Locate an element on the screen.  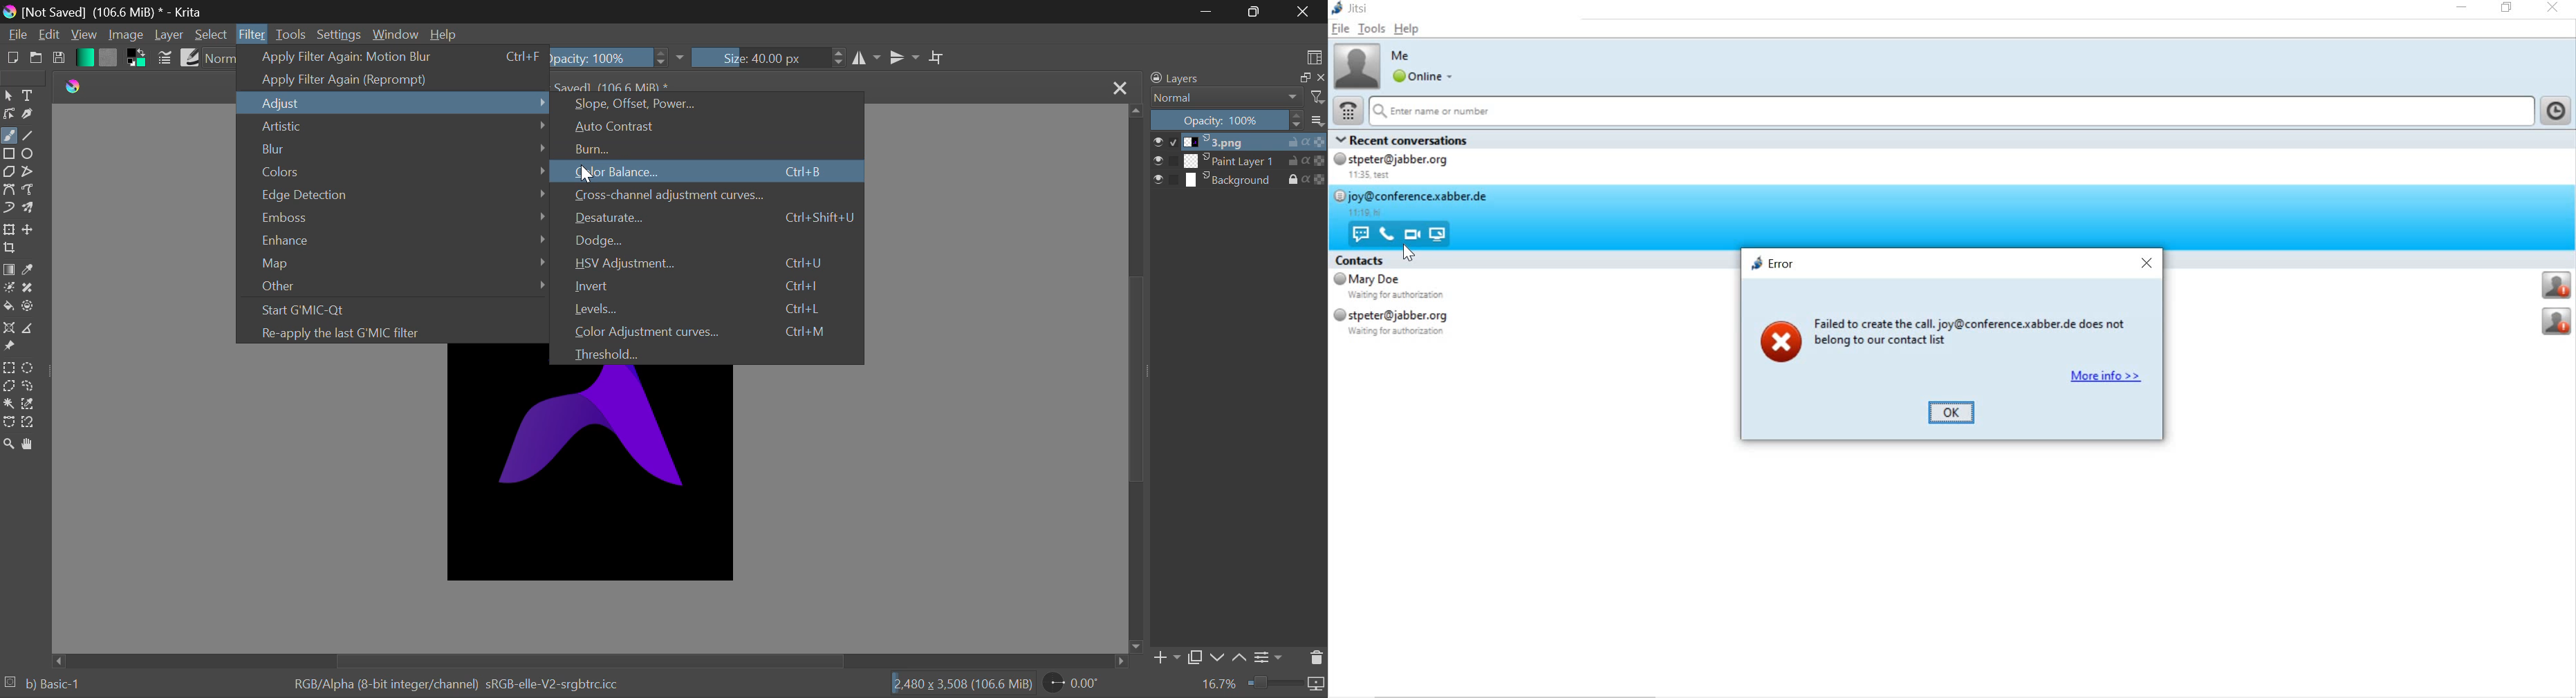
Window is located at coordinates (396, 35).